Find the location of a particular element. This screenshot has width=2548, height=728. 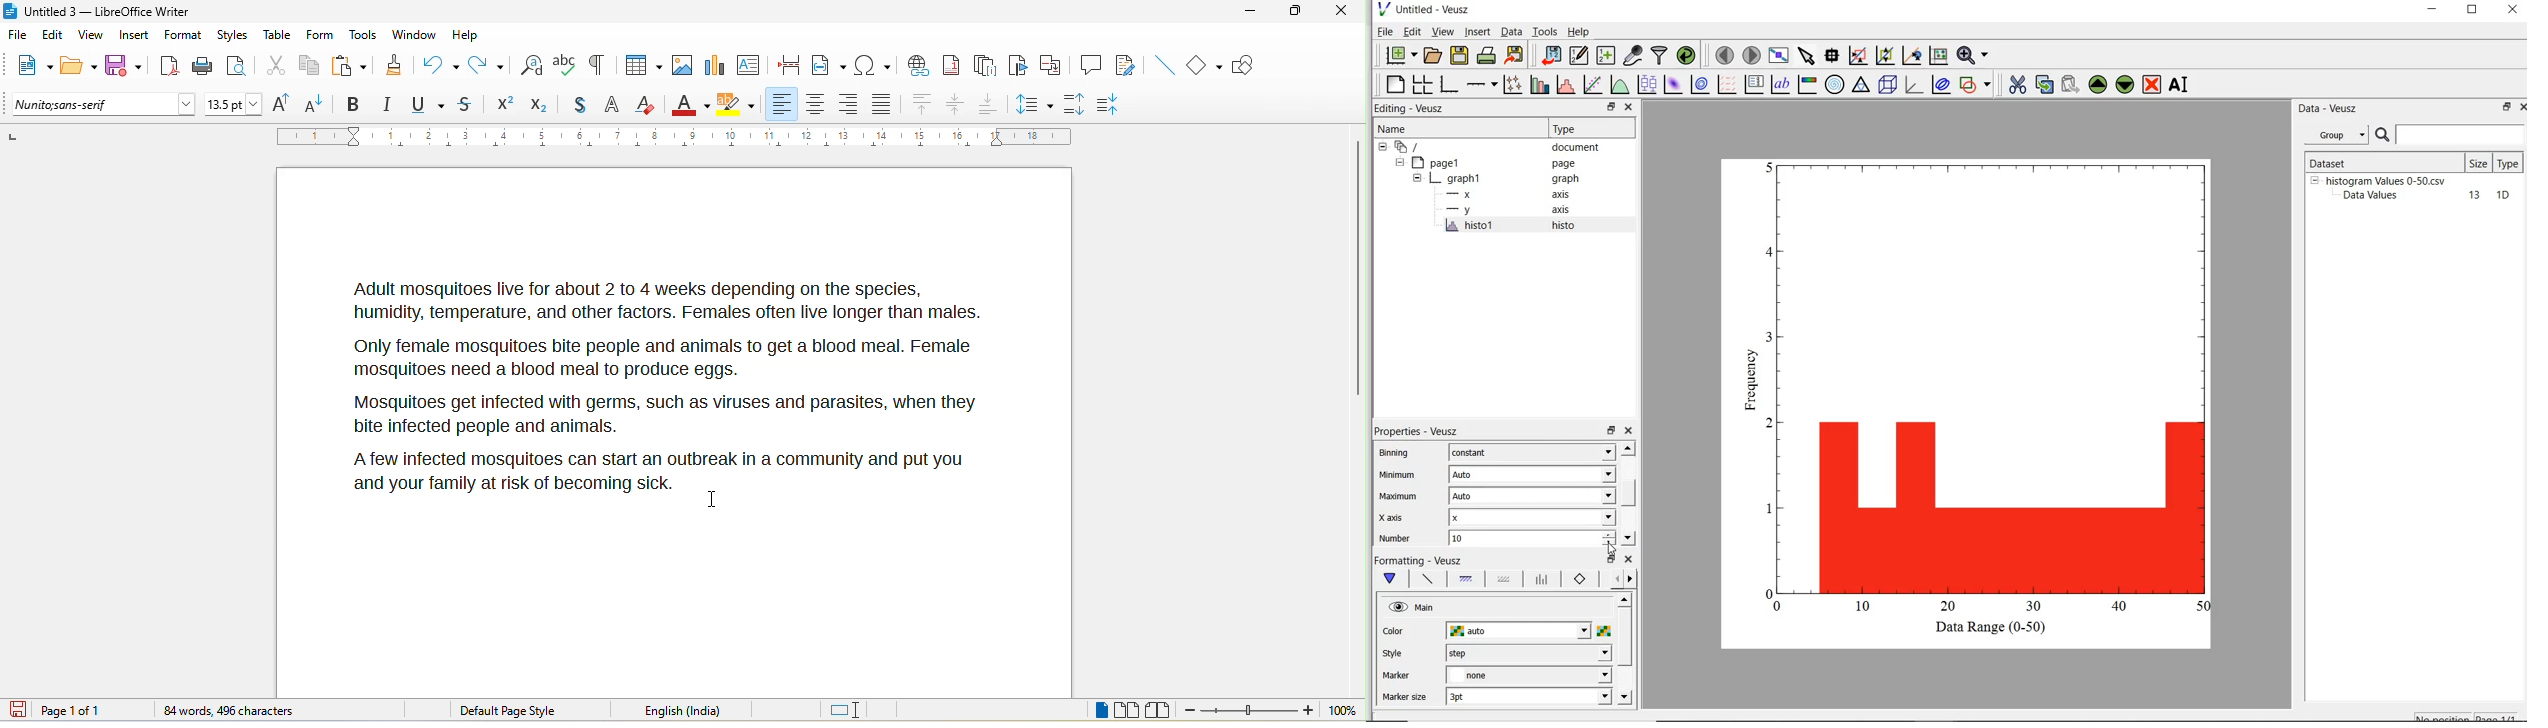

increase number is located at coordinates (1609, 533).